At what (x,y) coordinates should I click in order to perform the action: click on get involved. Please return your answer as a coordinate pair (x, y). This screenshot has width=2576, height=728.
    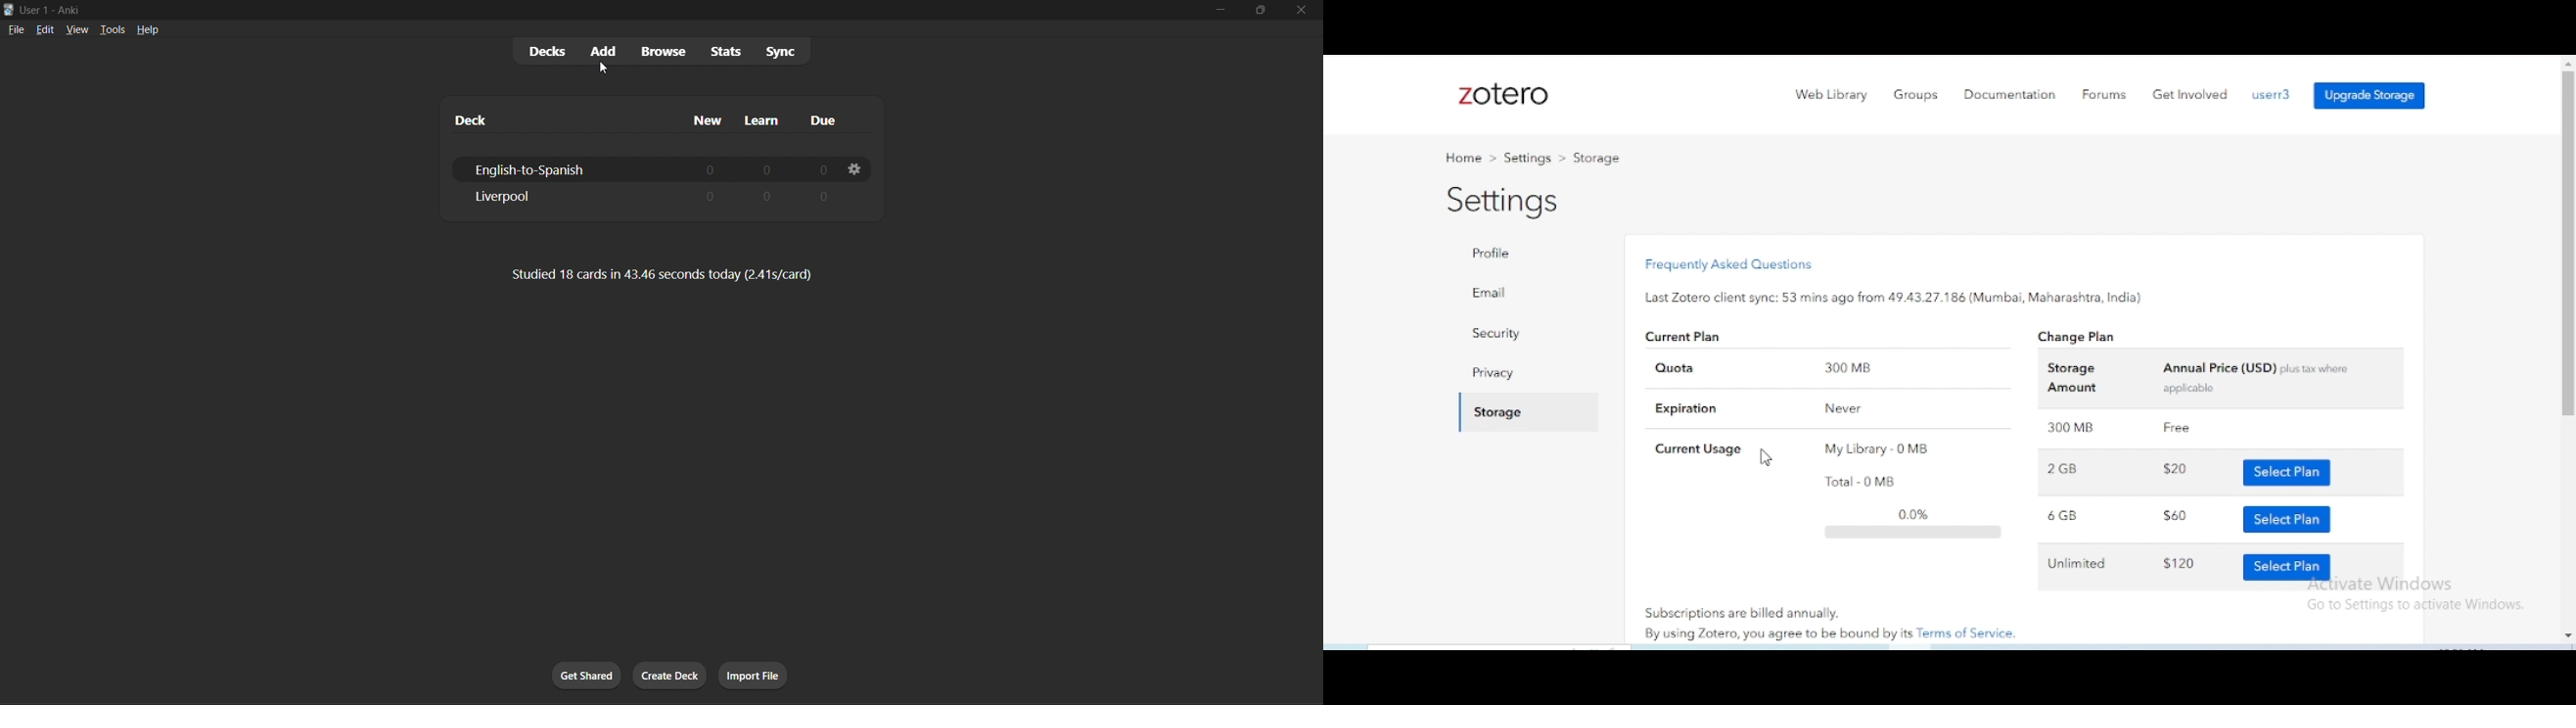
    Looking at the image, I should click on (2190, 94).